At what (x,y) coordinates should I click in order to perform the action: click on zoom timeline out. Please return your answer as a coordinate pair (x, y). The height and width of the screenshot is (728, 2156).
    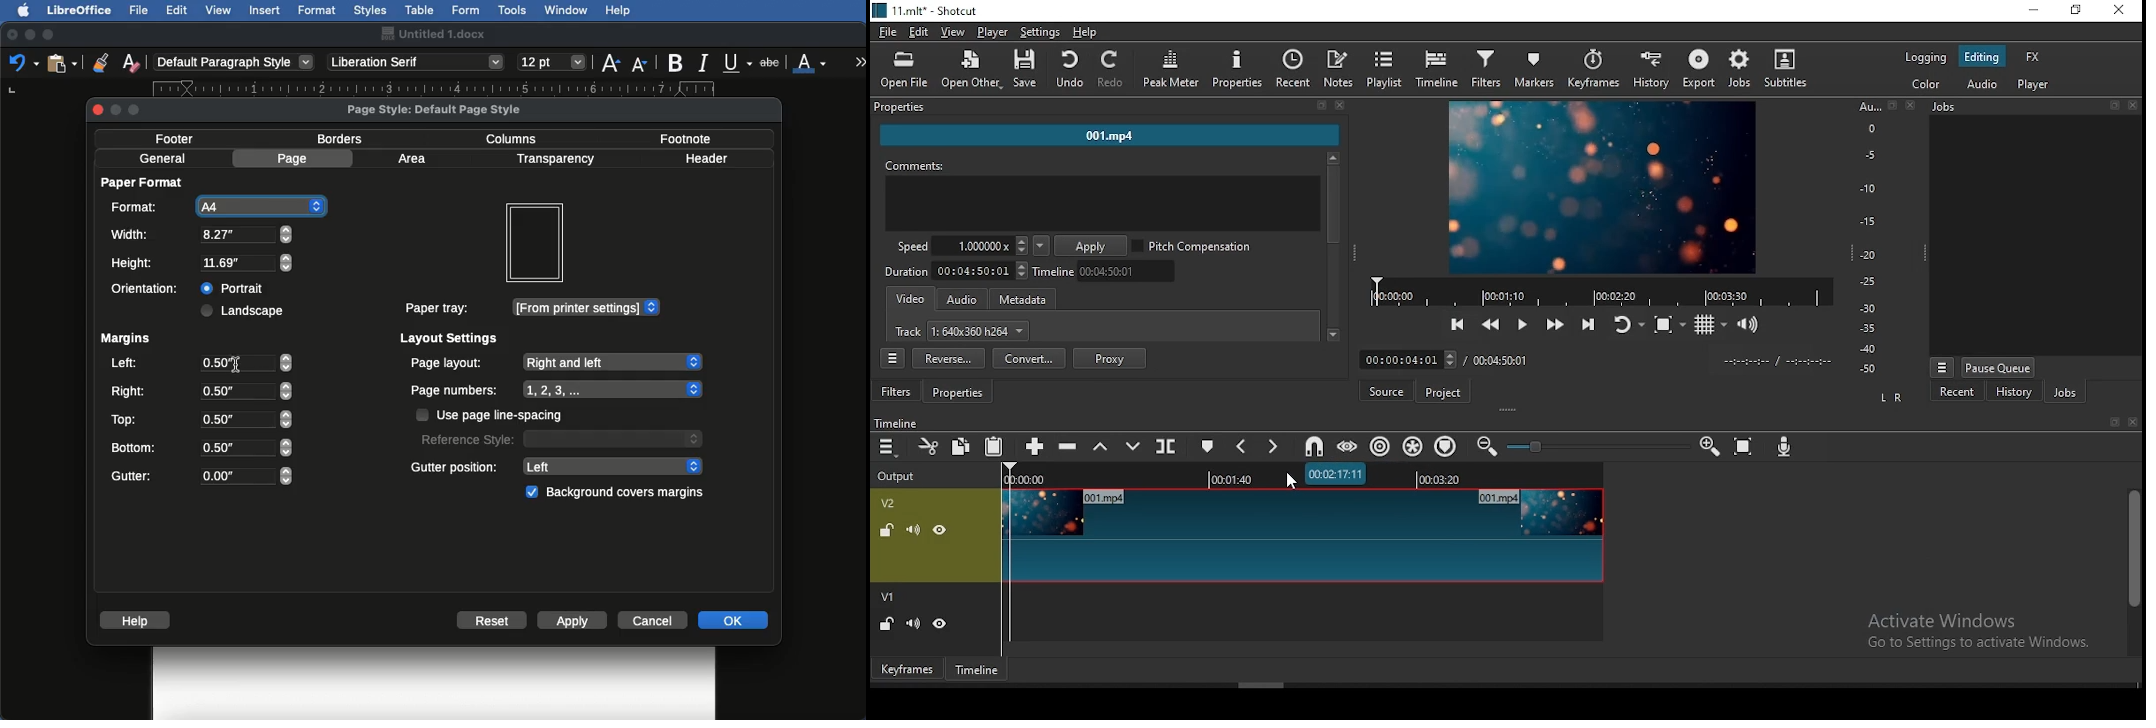
    Looking at the image, I should click on (1486, 446).